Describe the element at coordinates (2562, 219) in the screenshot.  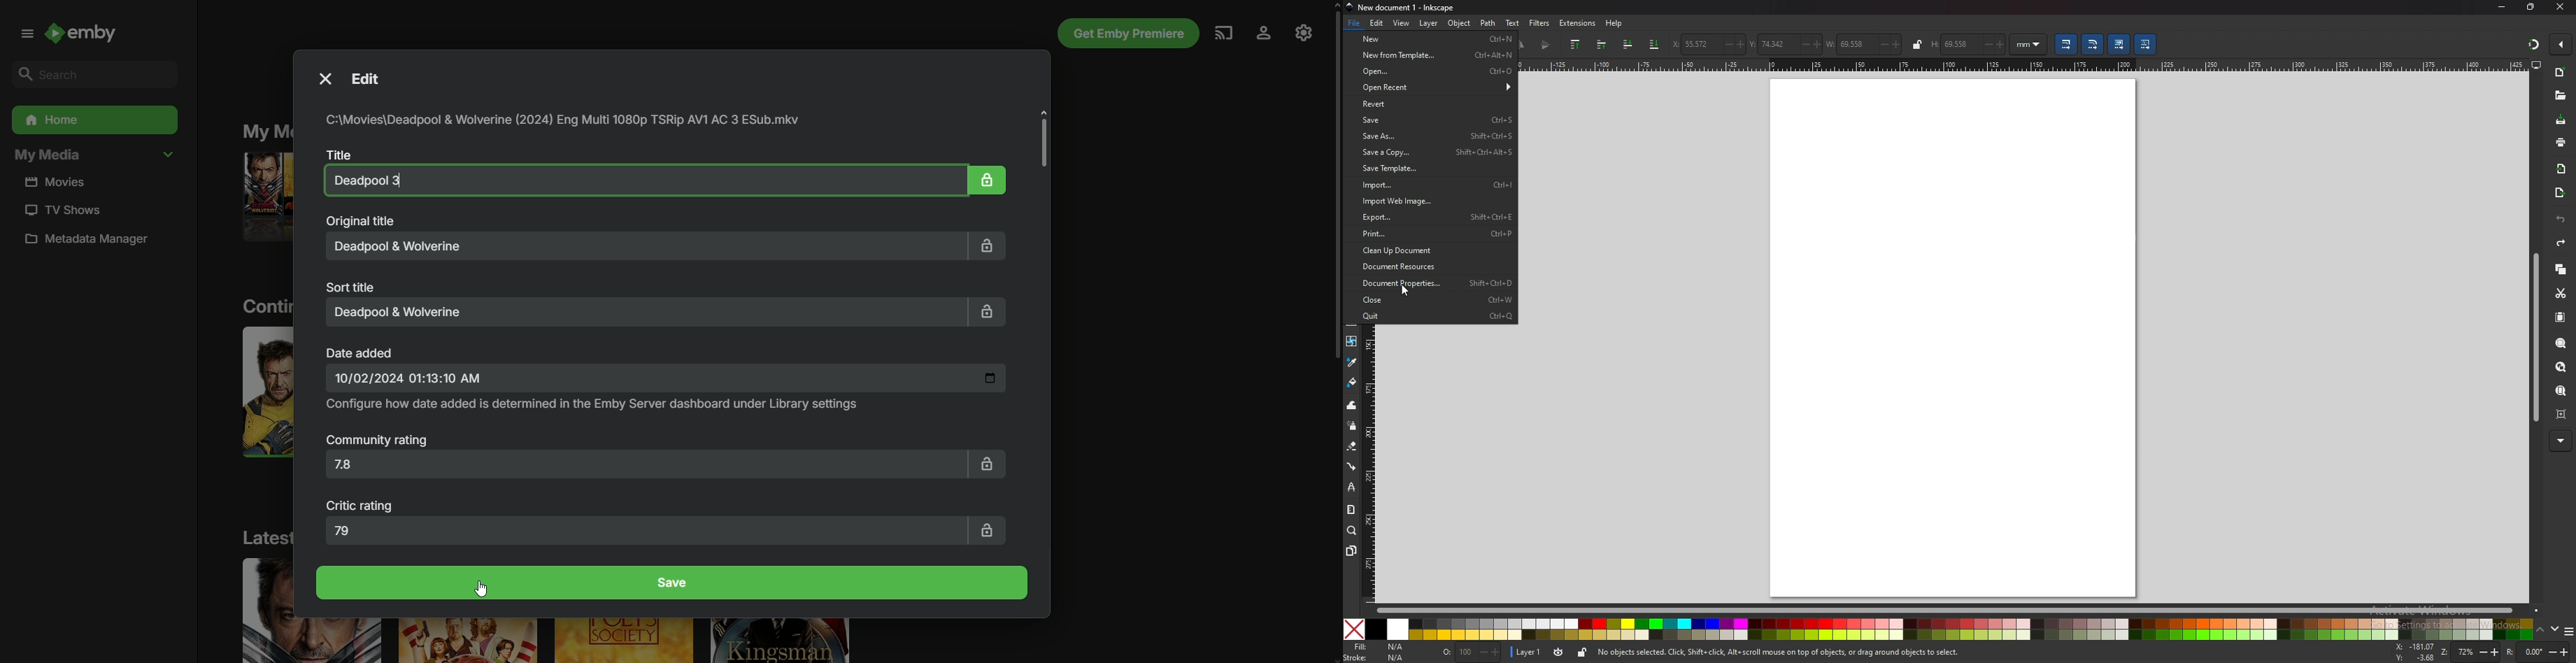
I see `undo` at that location.